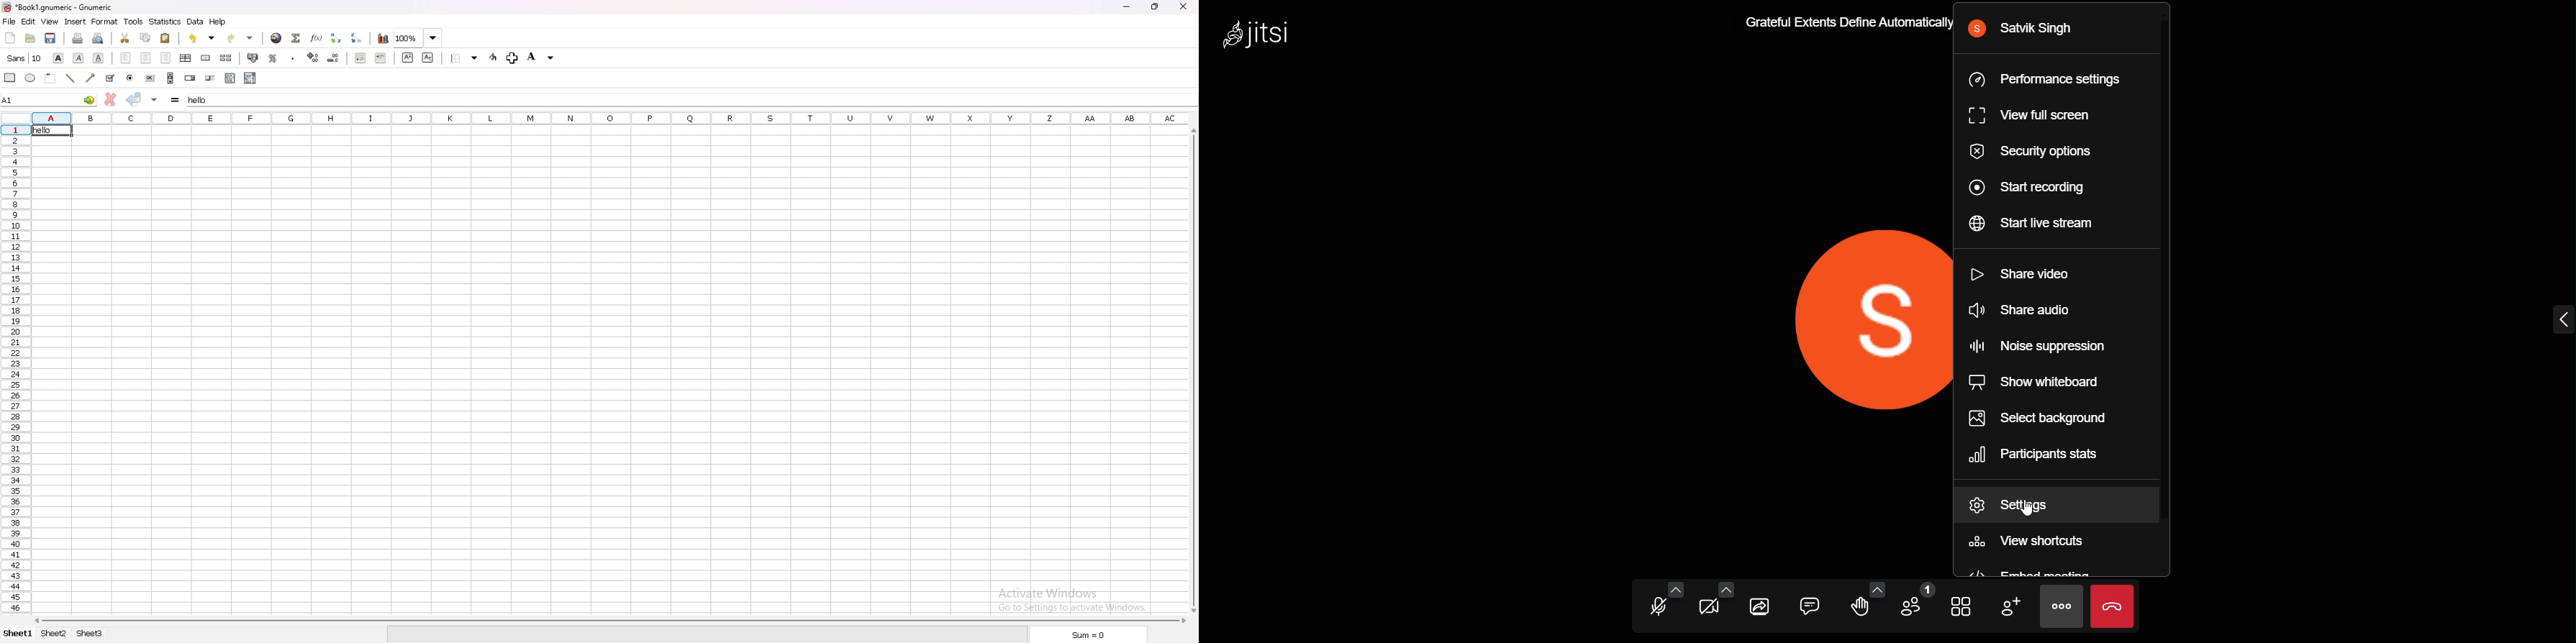 The image size is (2576, 644). What do you see at coordinates (1194, 371) in the screenshot?
I see `scroll bar` at bounding box center [1194, 371].